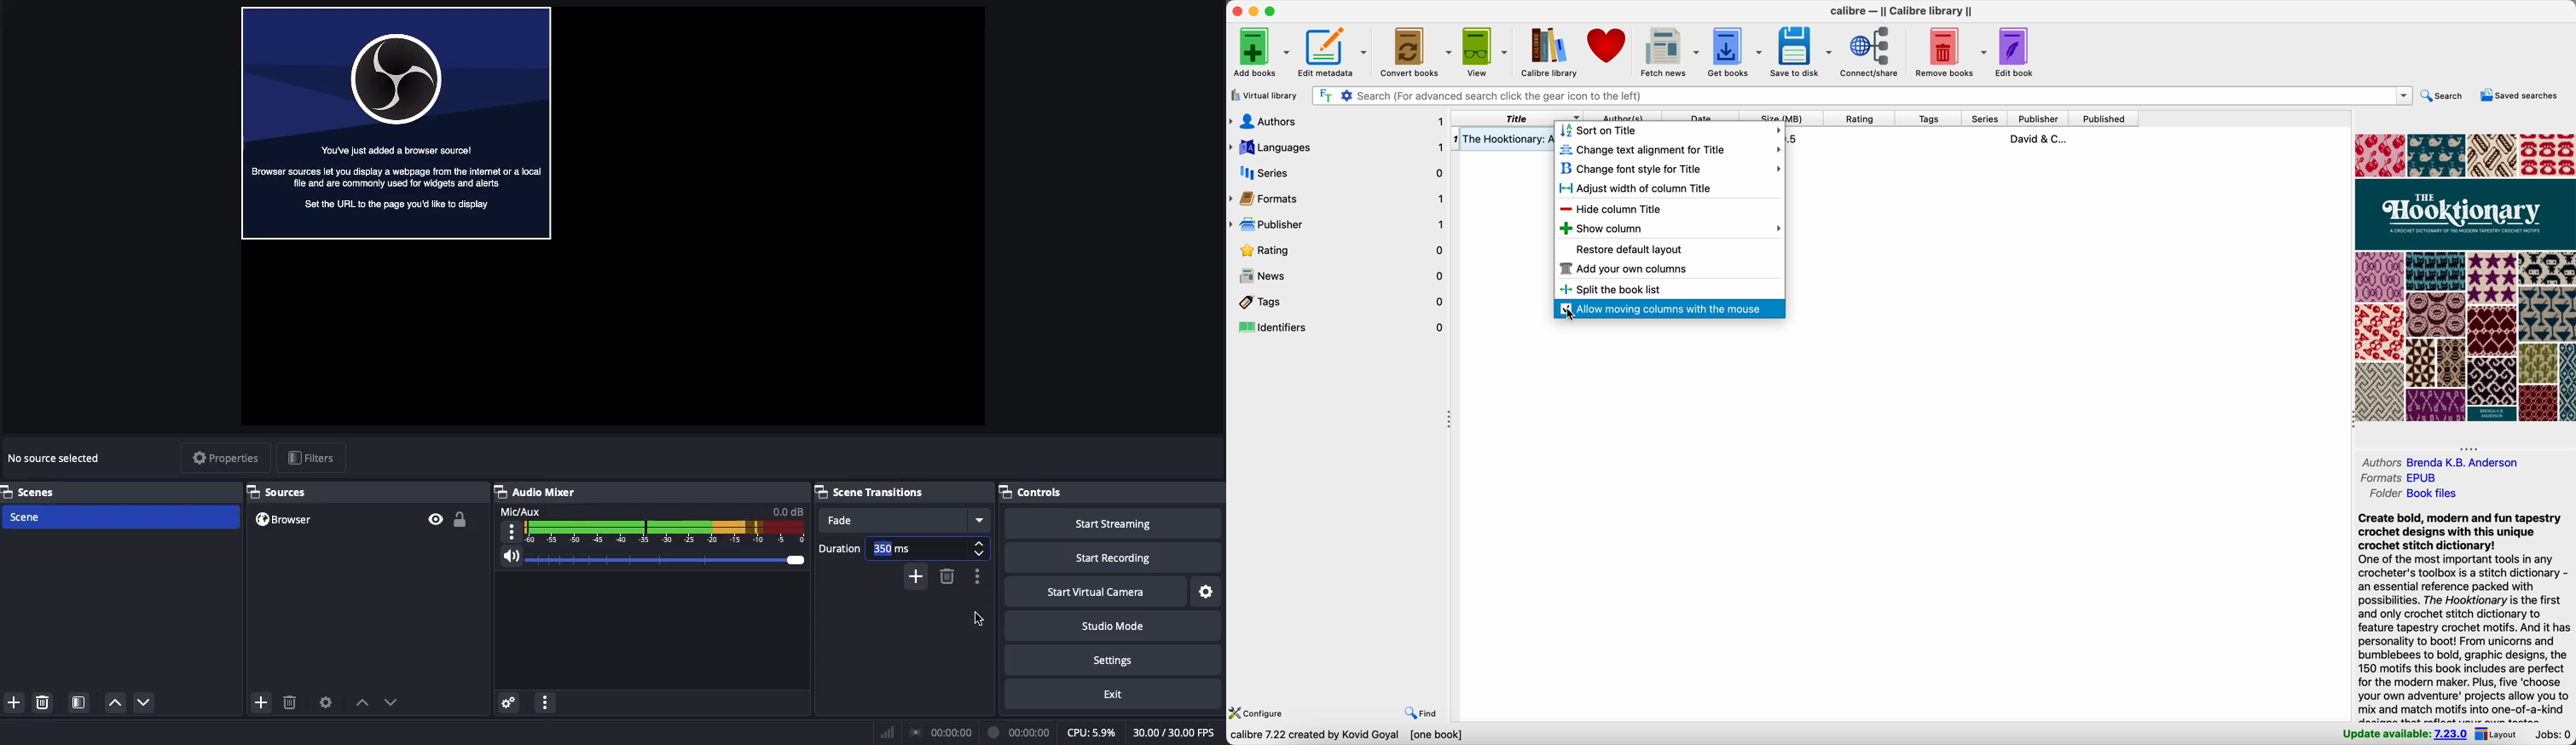  What do you see at coordinates (950, 578) in the screenshot?
I see `delete` at bounding box center [950, 578].